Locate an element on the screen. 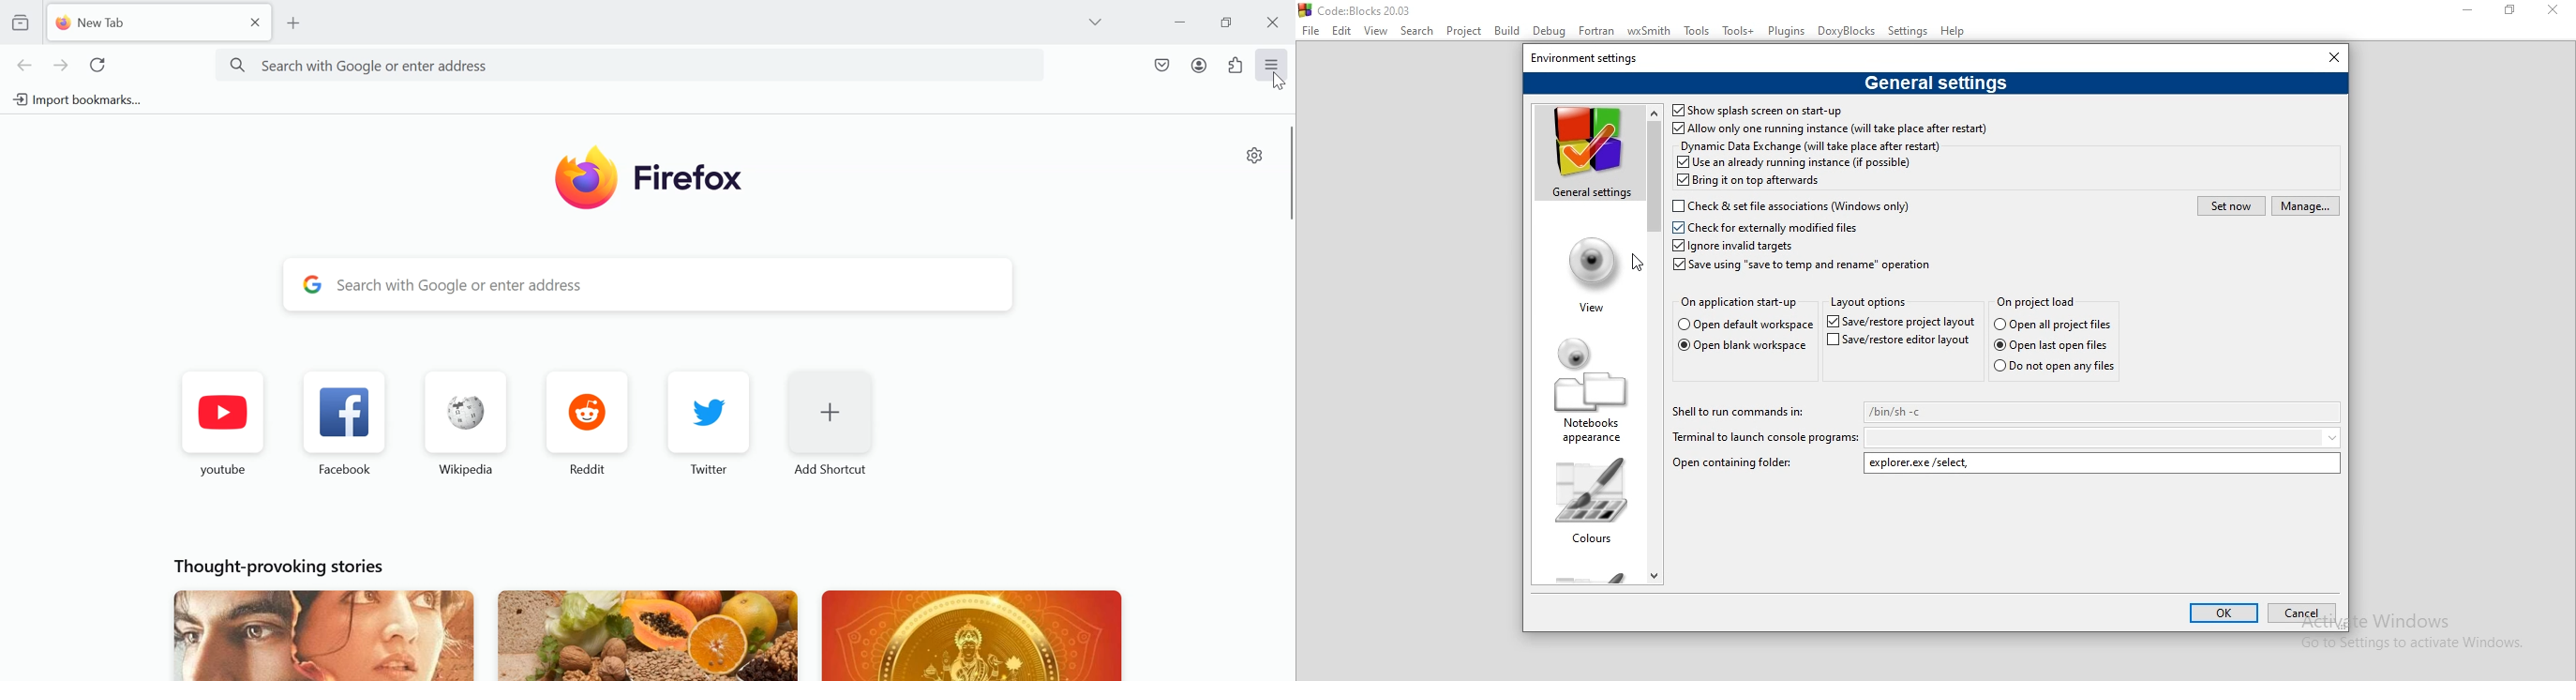  Check for externally modified files is located at coordinates (1766, 226).